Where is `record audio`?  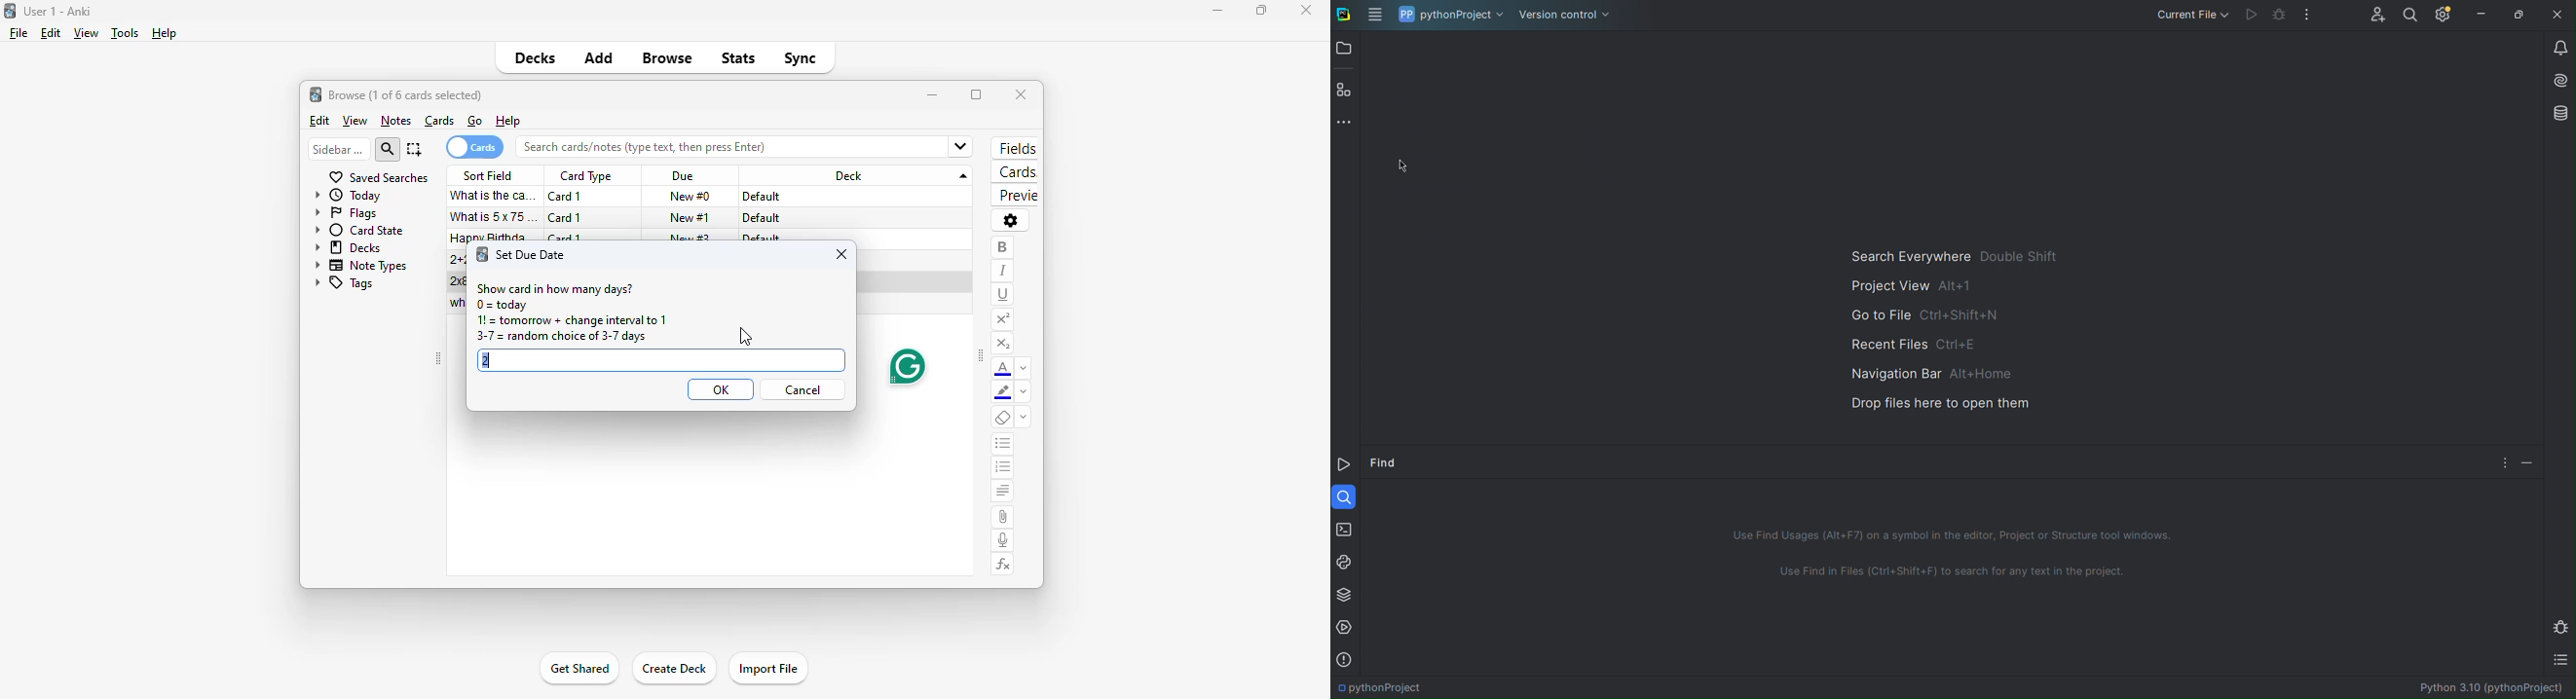 record audio is located at coordinates (1003, 540).